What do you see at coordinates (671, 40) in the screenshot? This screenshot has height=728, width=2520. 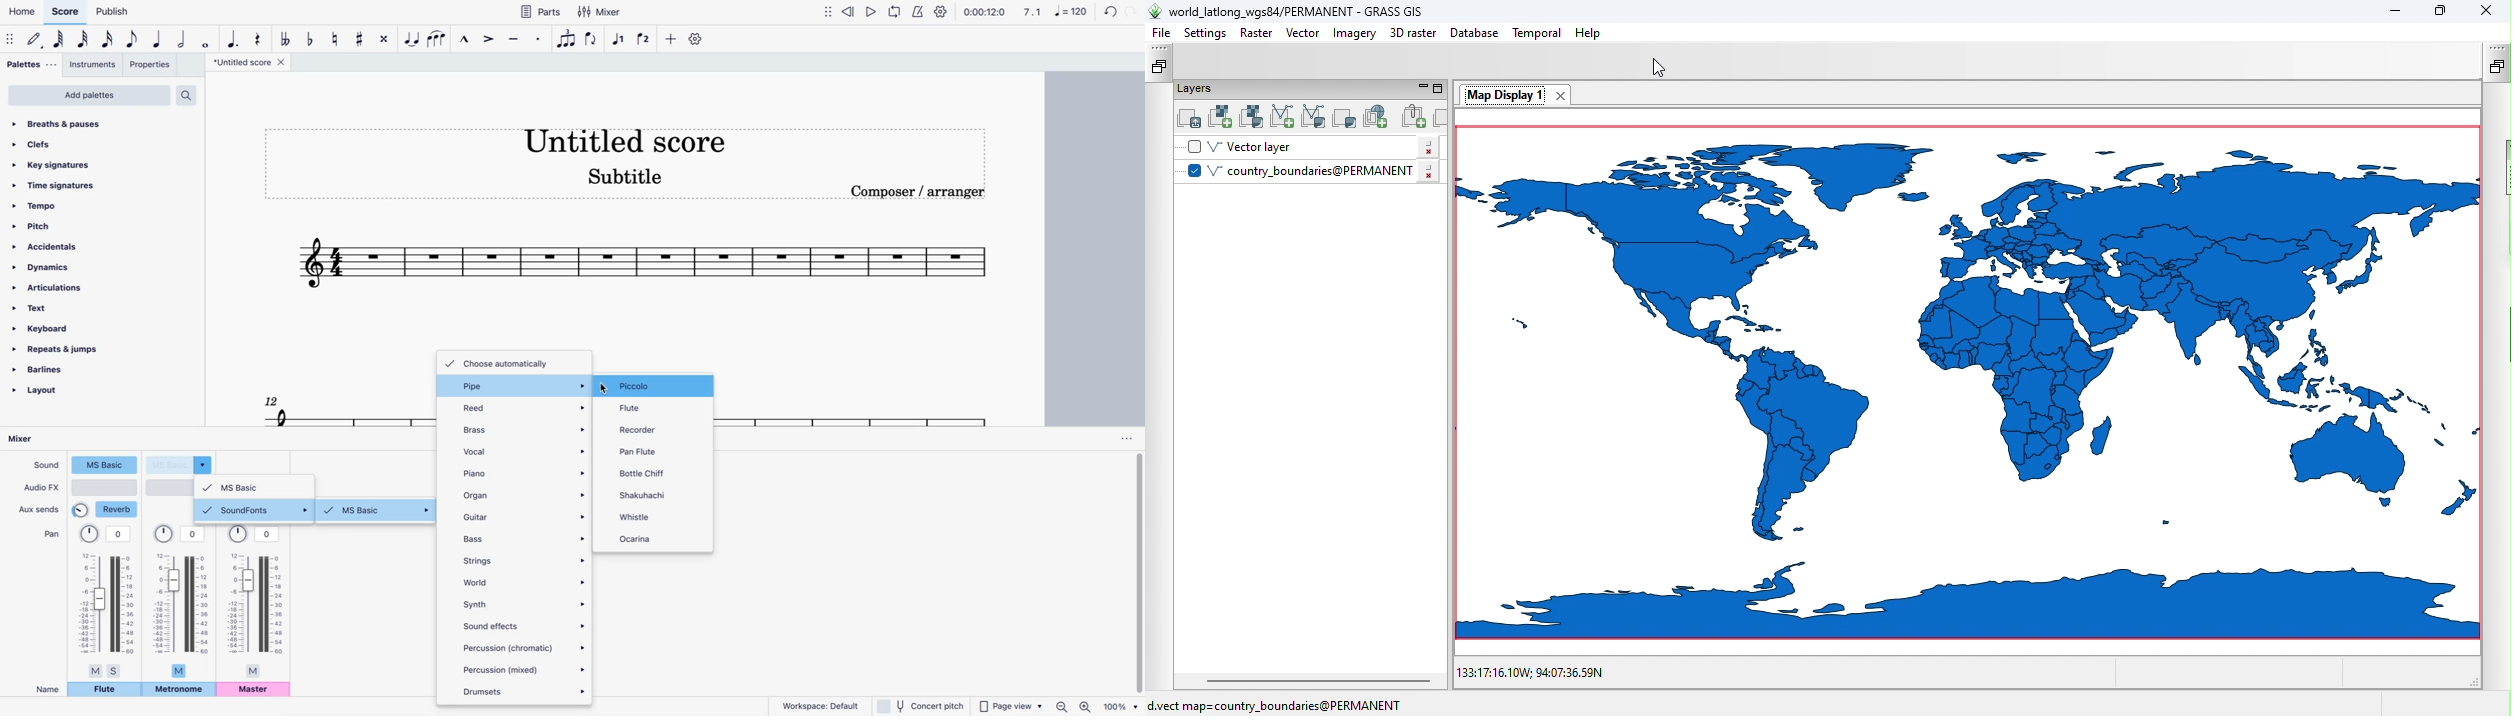 I see `more` at bounding box center [671, 40].